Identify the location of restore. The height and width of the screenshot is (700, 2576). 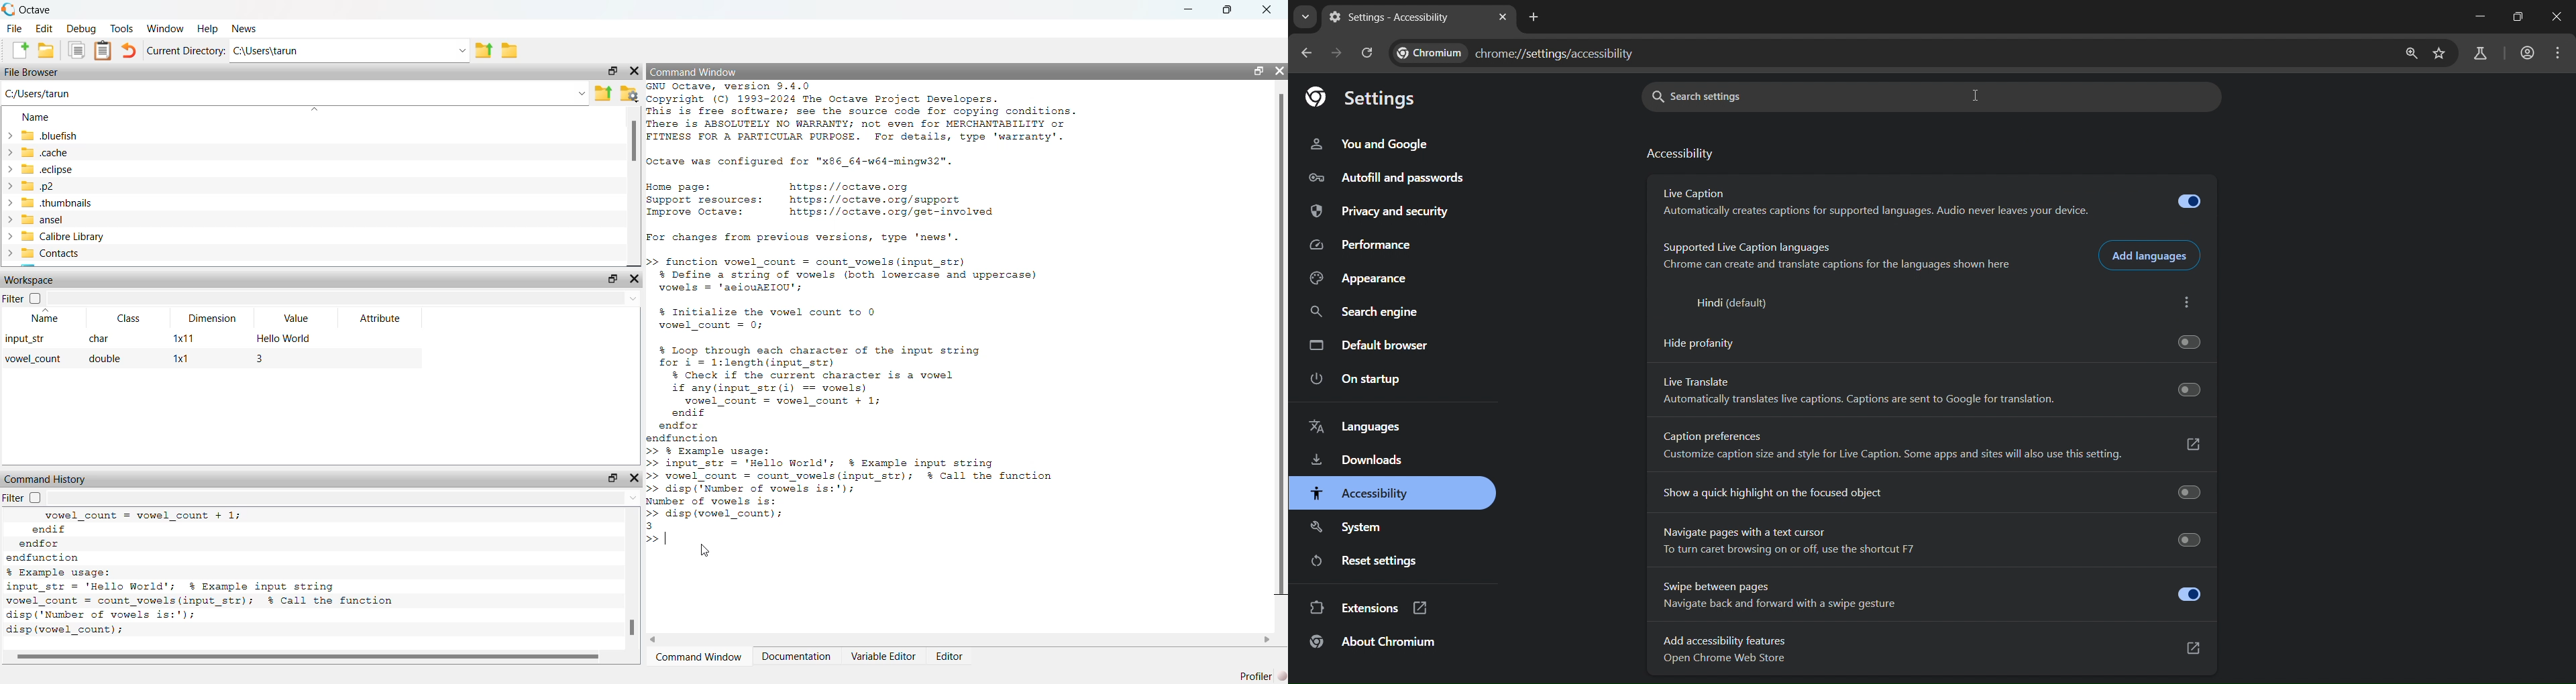
(1228, 9).